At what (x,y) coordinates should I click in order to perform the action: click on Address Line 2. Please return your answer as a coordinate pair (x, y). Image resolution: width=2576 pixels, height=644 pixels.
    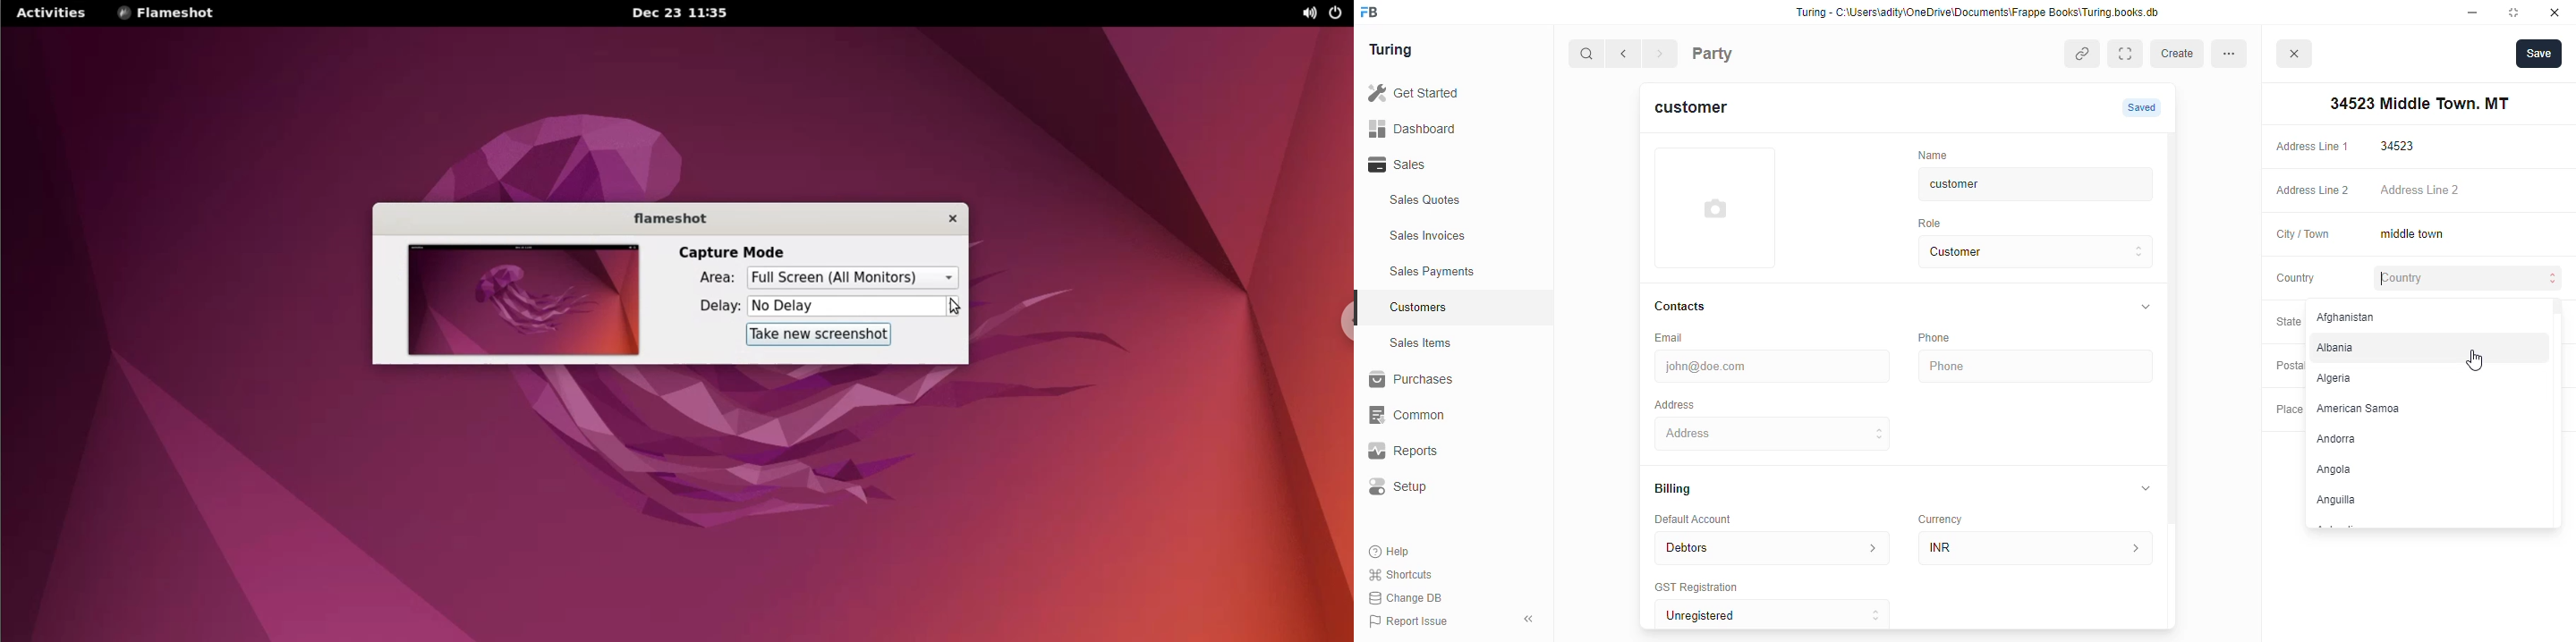
    Looking at the image, I should click on (2470, 191).